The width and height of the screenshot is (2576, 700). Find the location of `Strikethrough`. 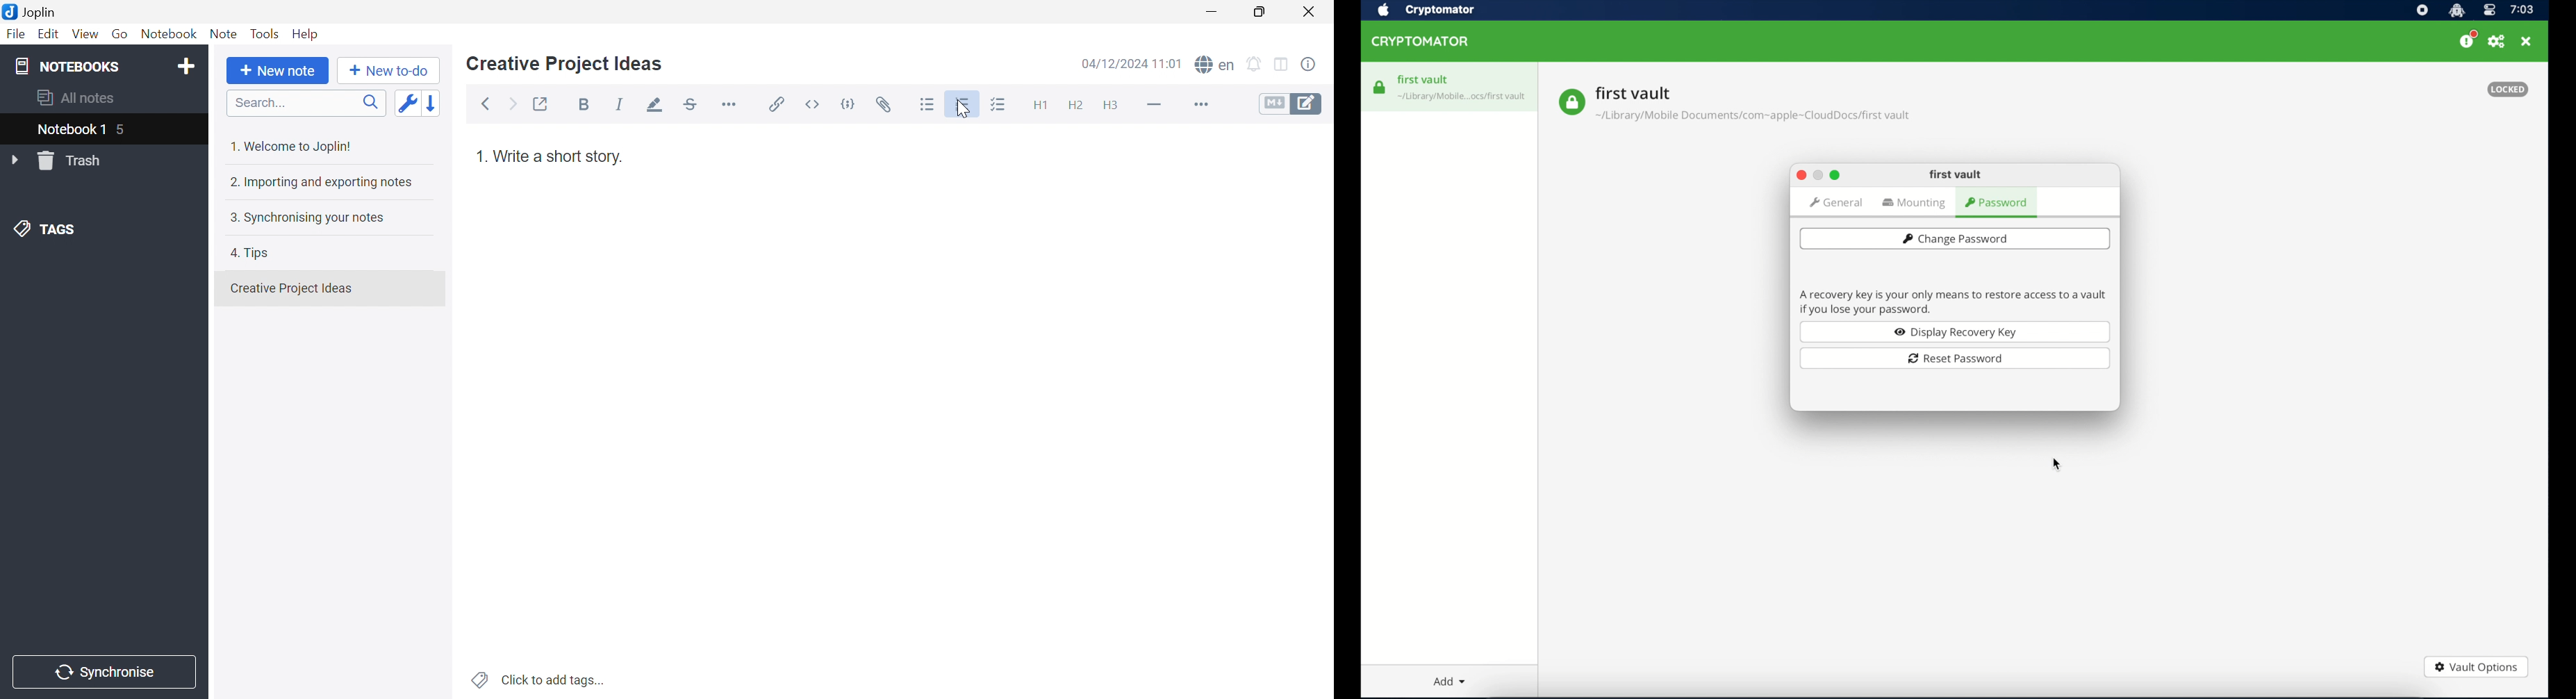

Strikethrough is located at coordinates (694, 106).